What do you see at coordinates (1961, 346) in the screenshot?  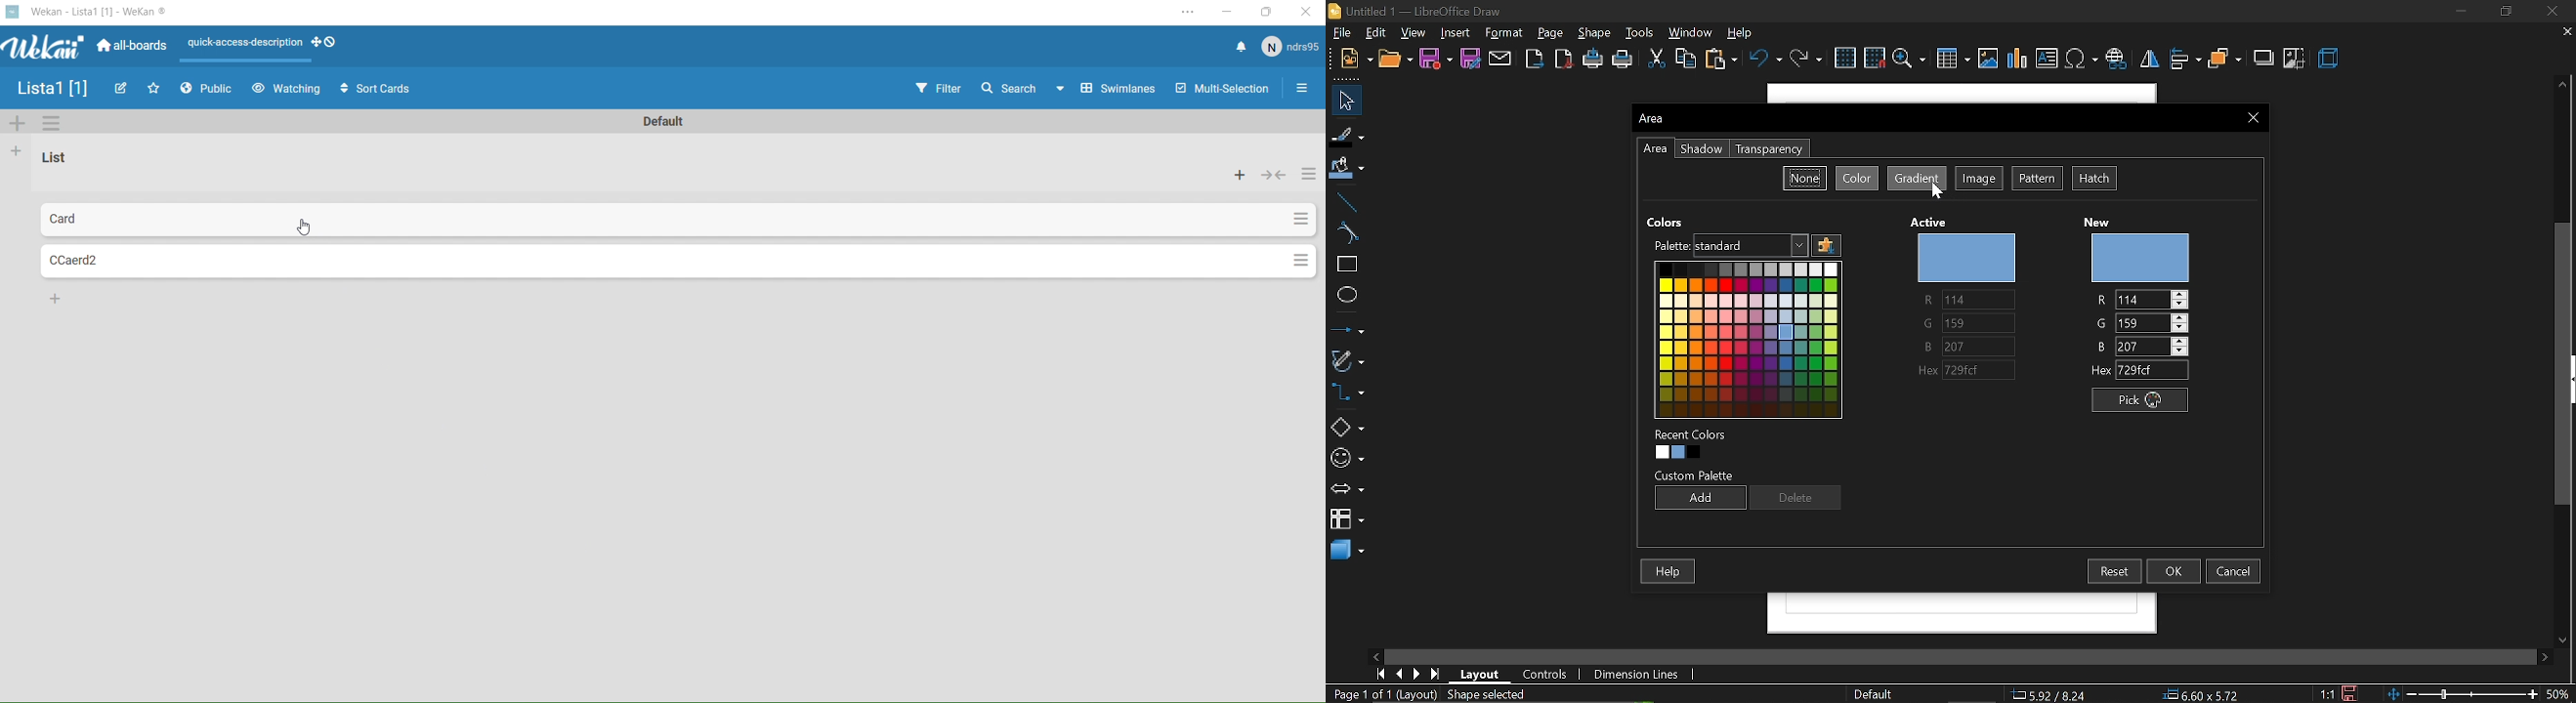 I see `active B` at bounding box center [1961, 346].